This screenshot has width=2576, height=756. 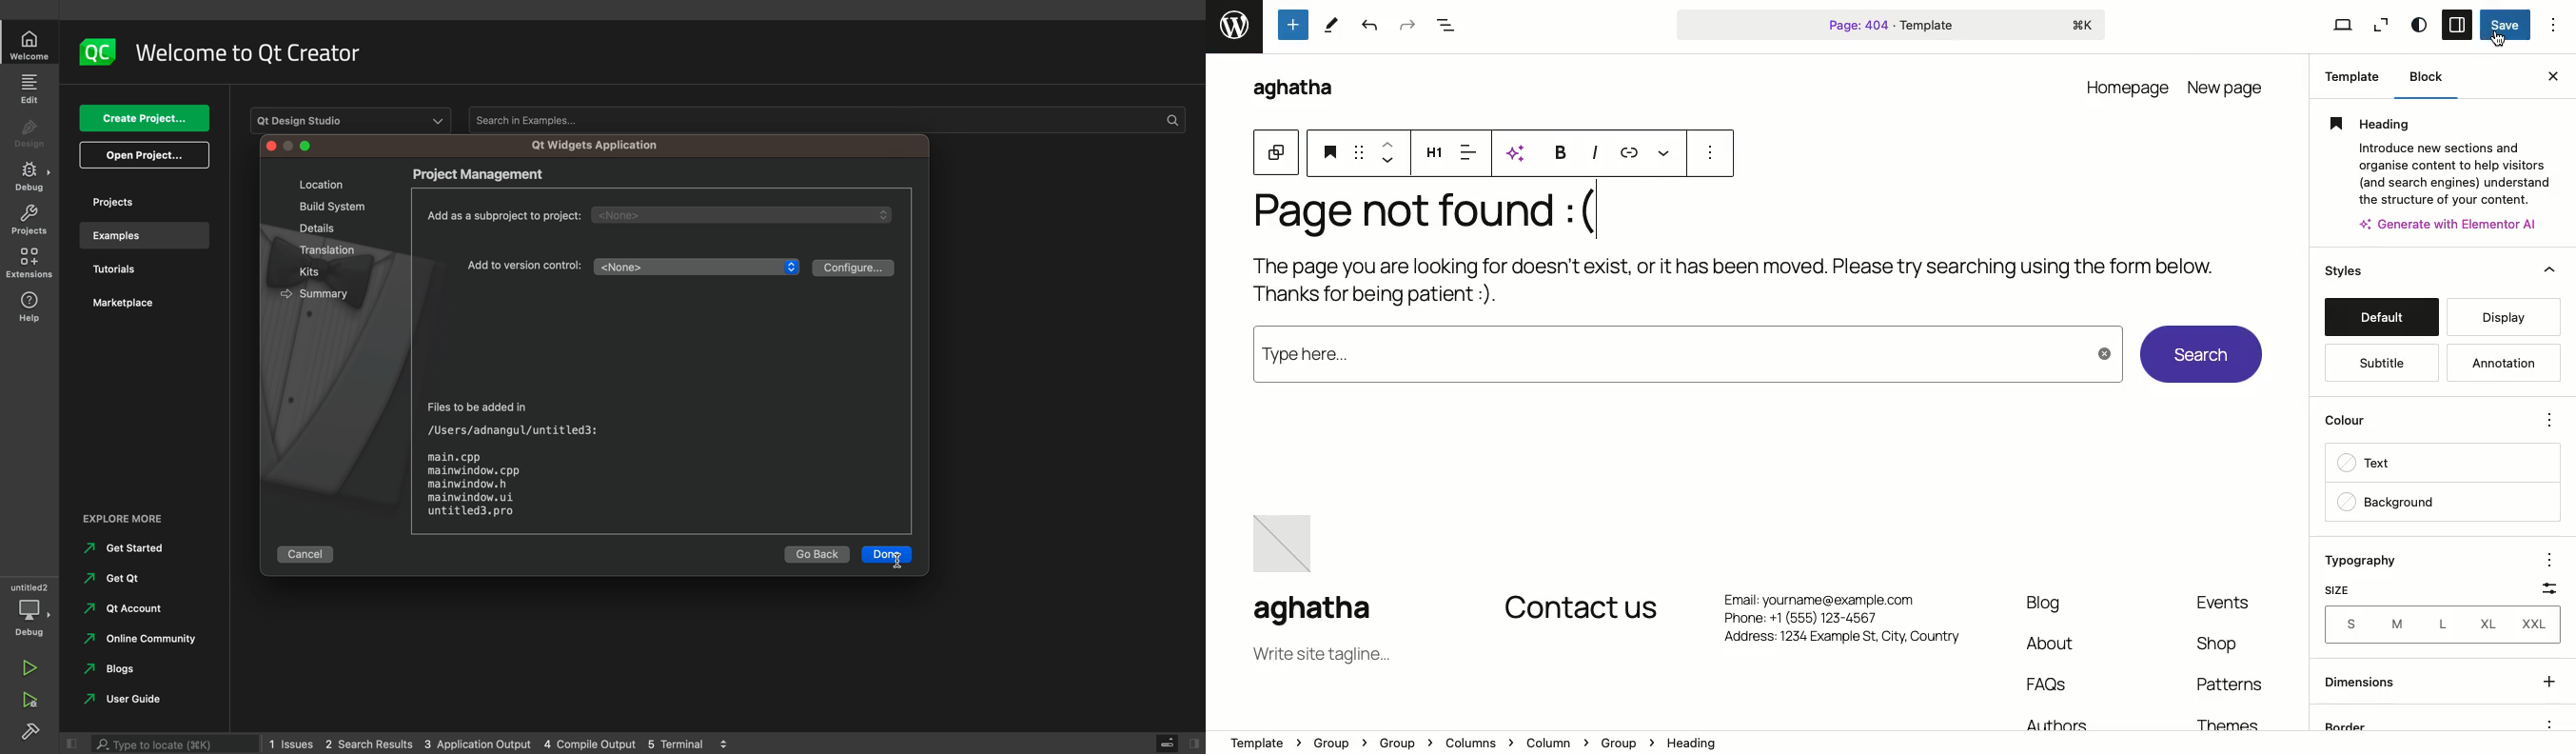 What do you see at coordinates (824, 119) in the screenshot?
I see `Search in examples` at bounding box center [824, 119].